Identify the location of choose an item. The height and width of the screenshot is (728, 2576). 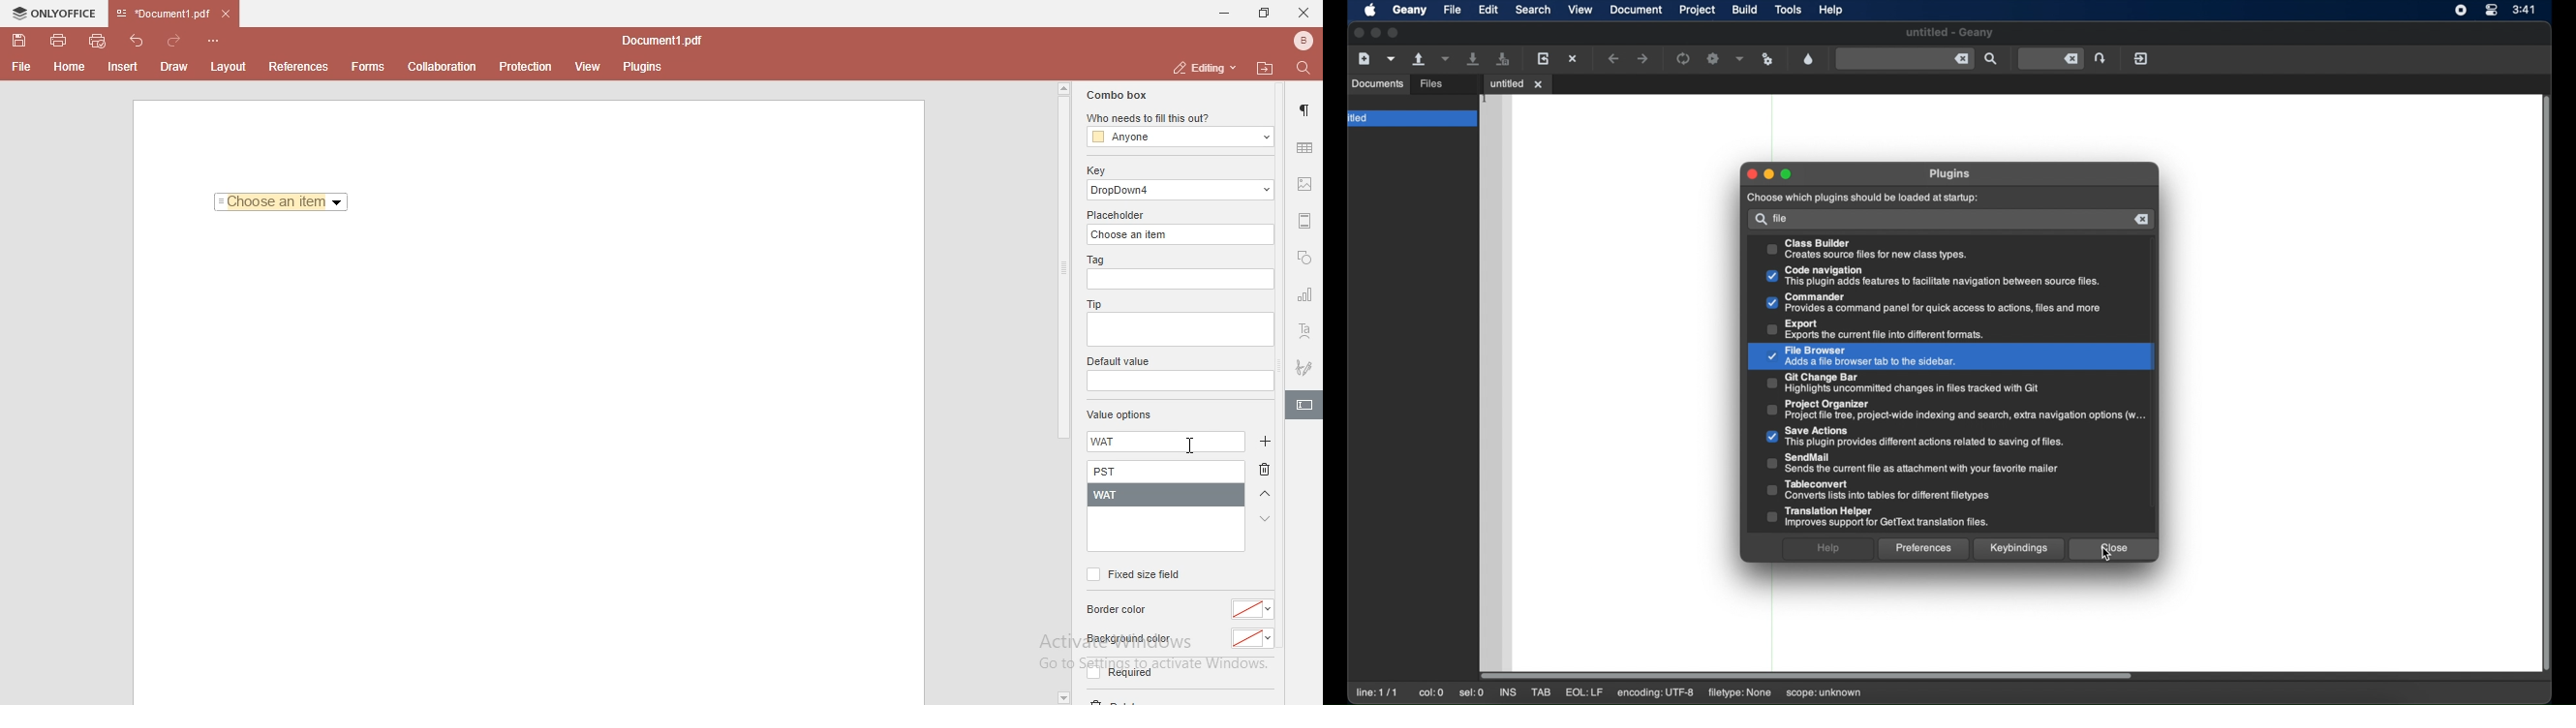
(1182, 233).